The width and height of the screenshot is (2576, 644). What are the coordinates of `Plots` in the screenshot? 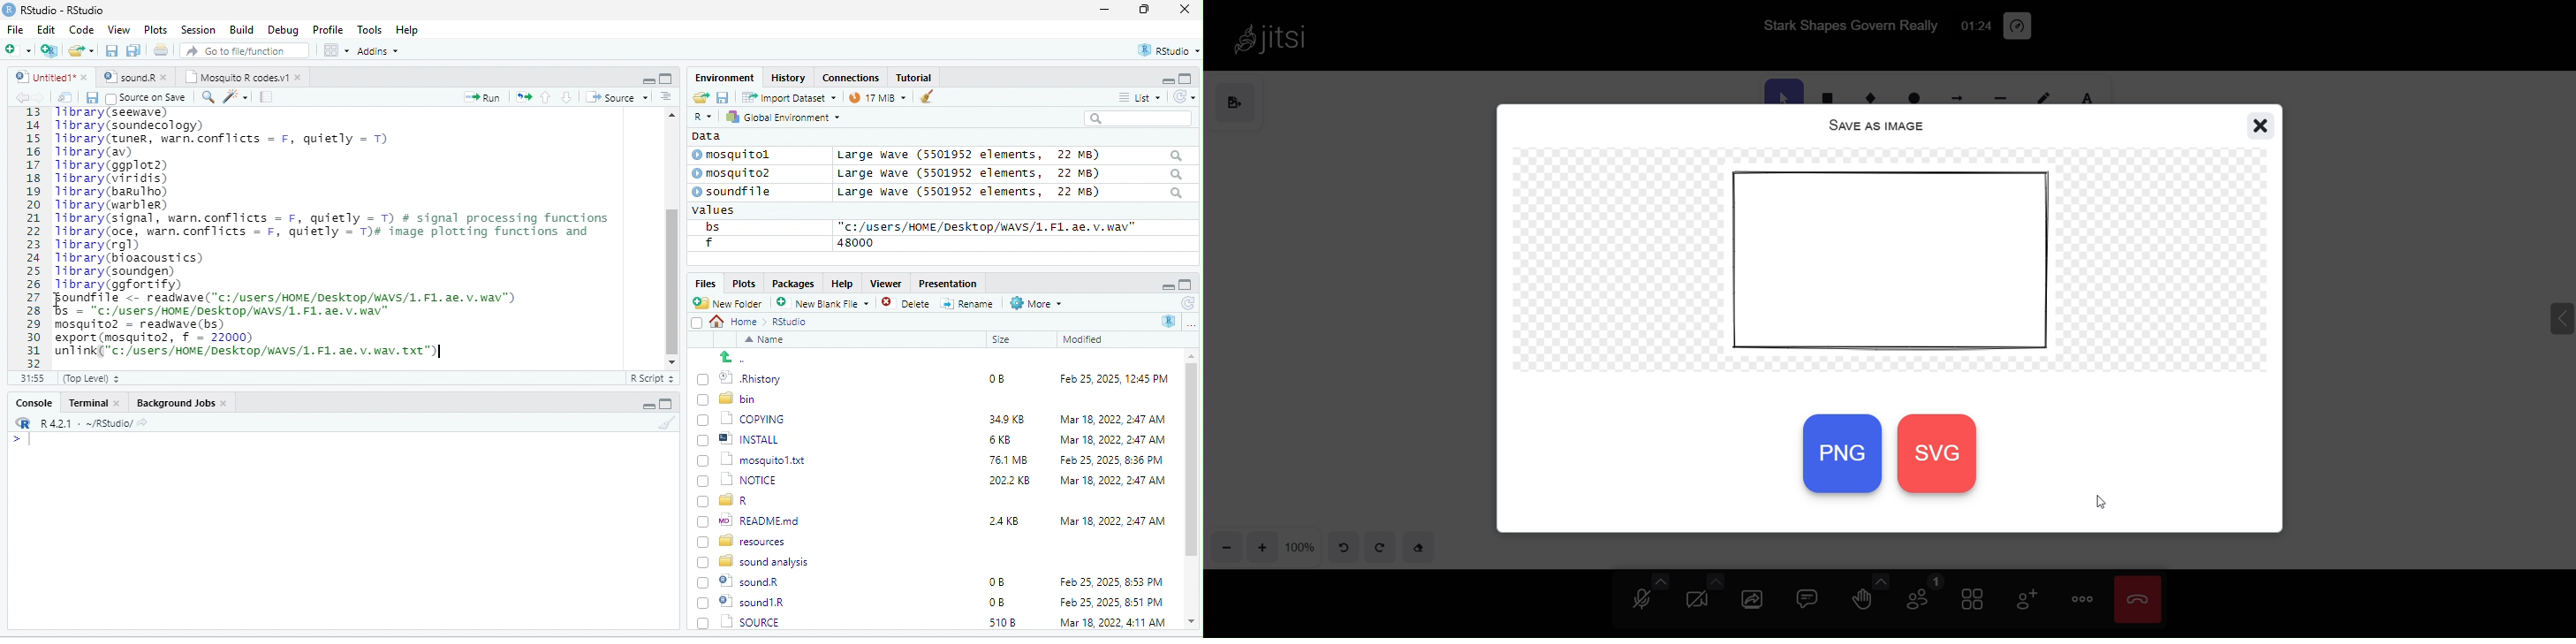 It's located at (744, 283).